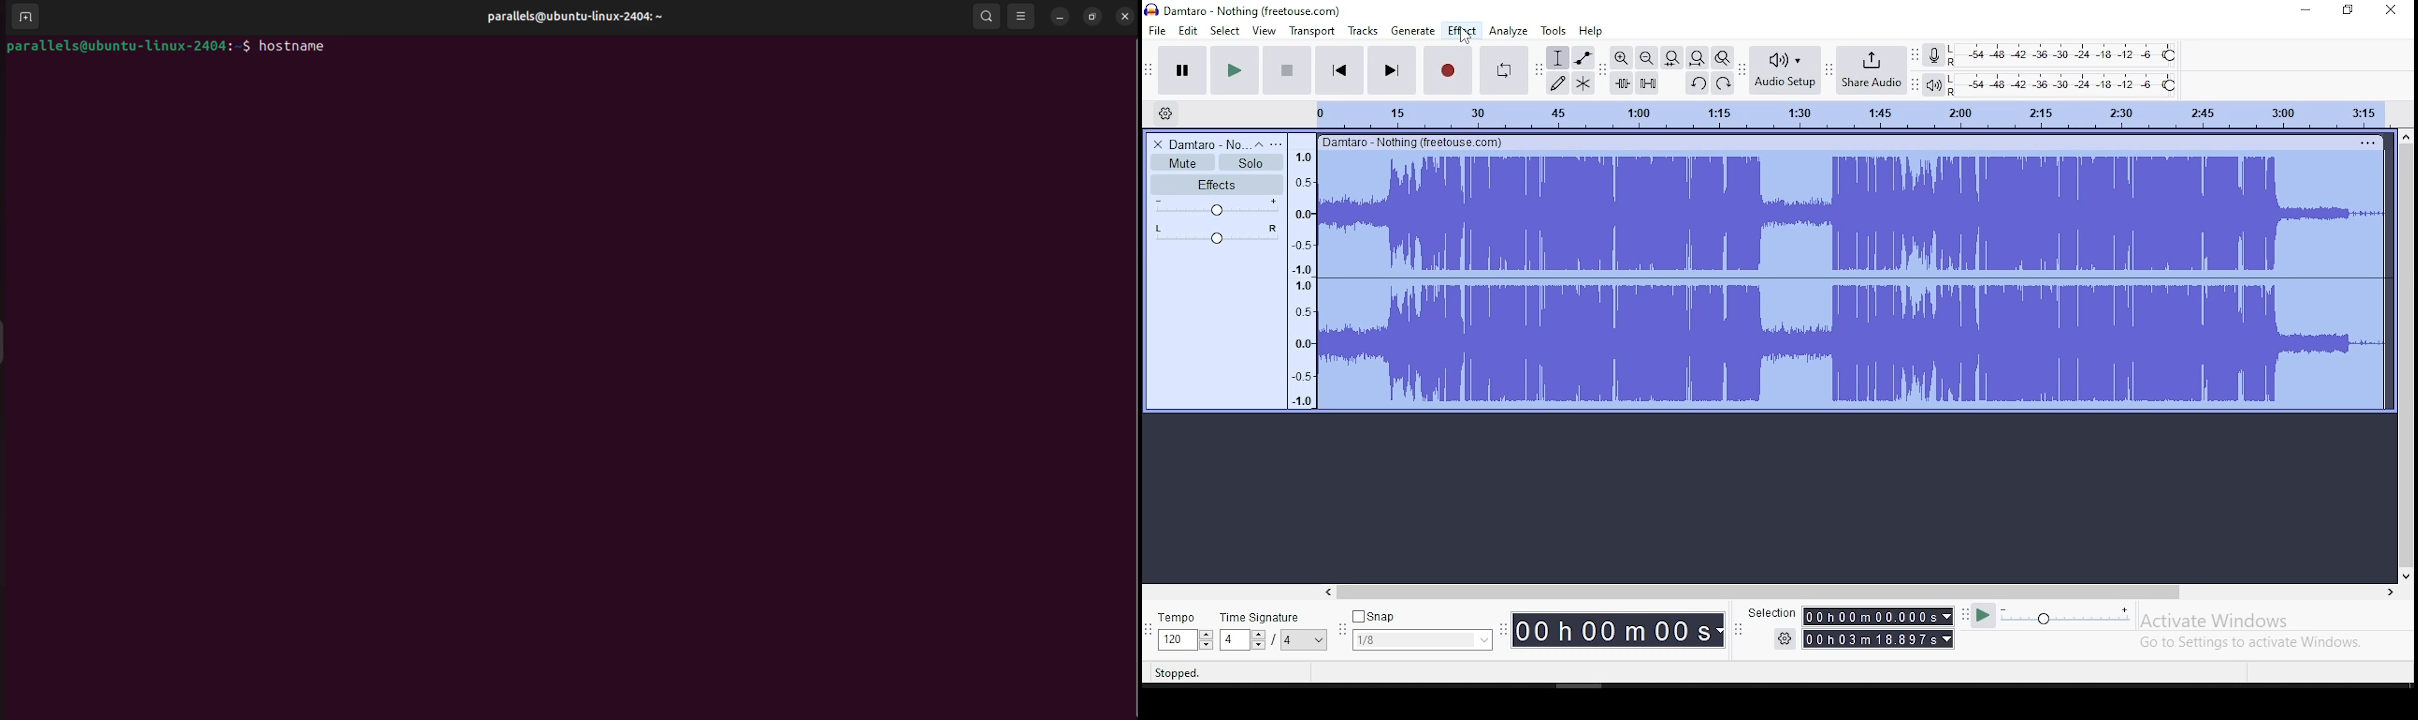 The width and height of the screenshot is (2436, 728). Describe the element at coordinates (1601, 68) in the screenshot. I see `` at that location.